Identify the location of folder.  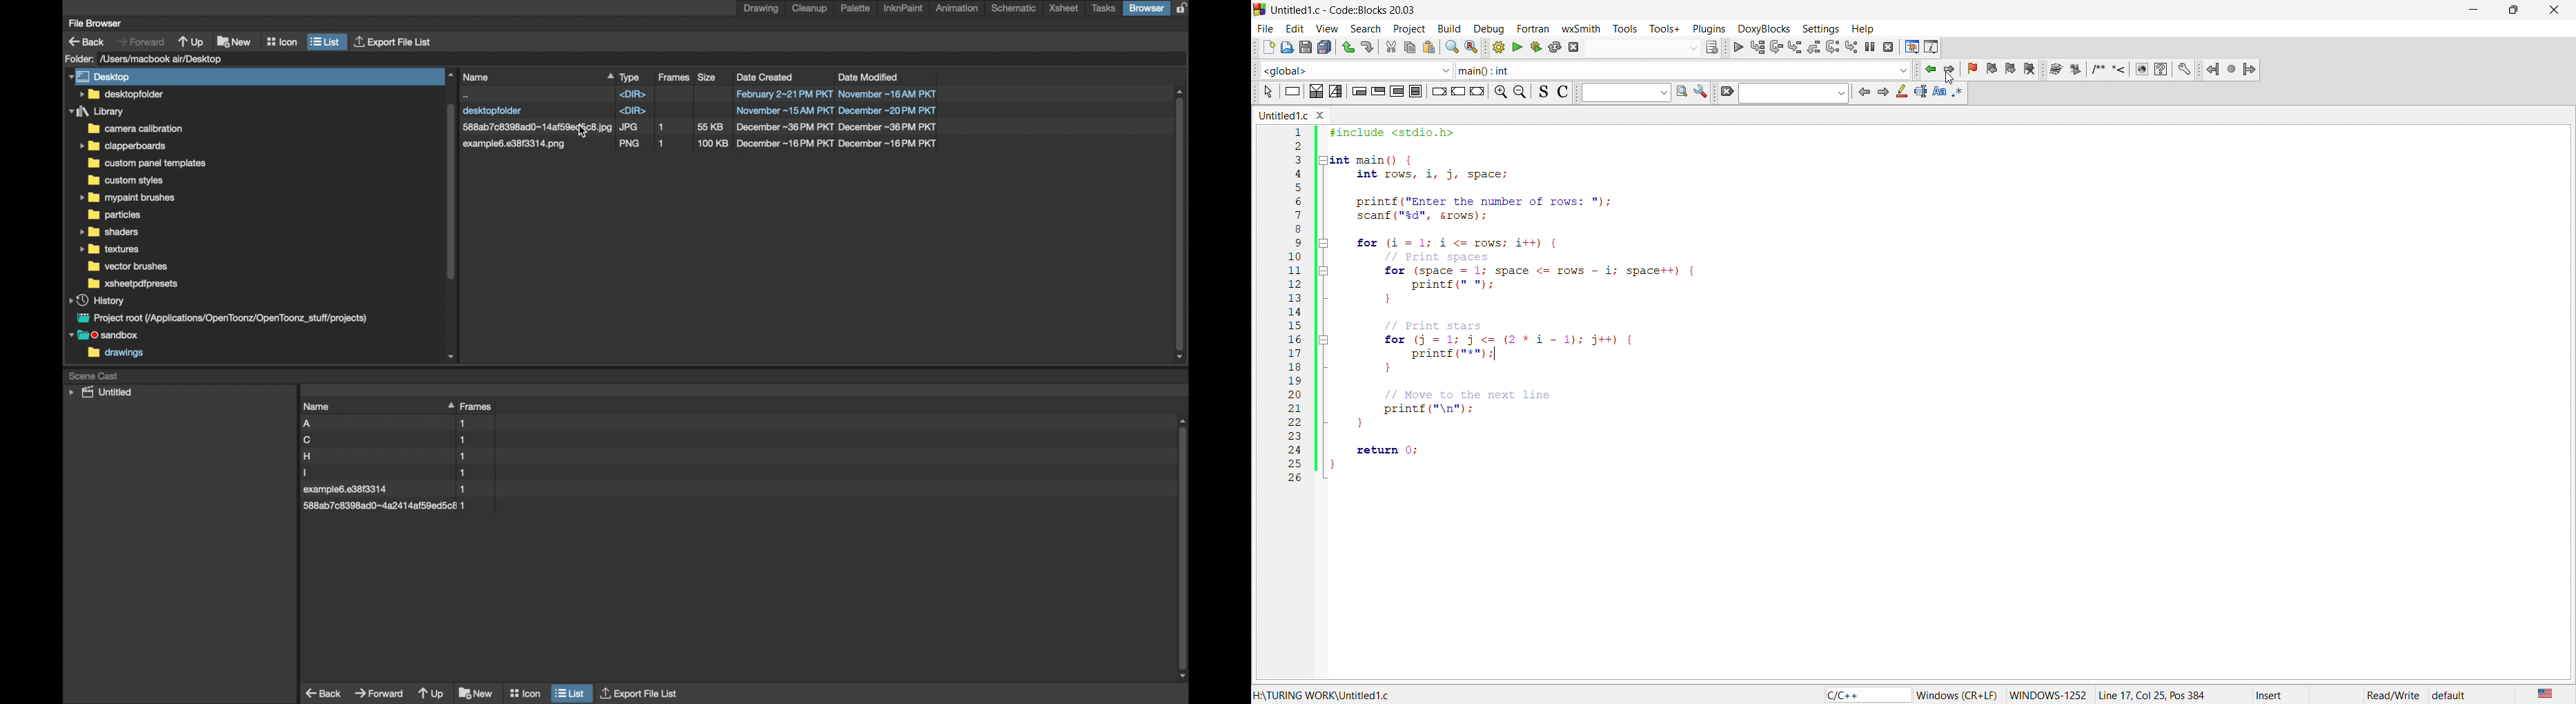
(126, 198).